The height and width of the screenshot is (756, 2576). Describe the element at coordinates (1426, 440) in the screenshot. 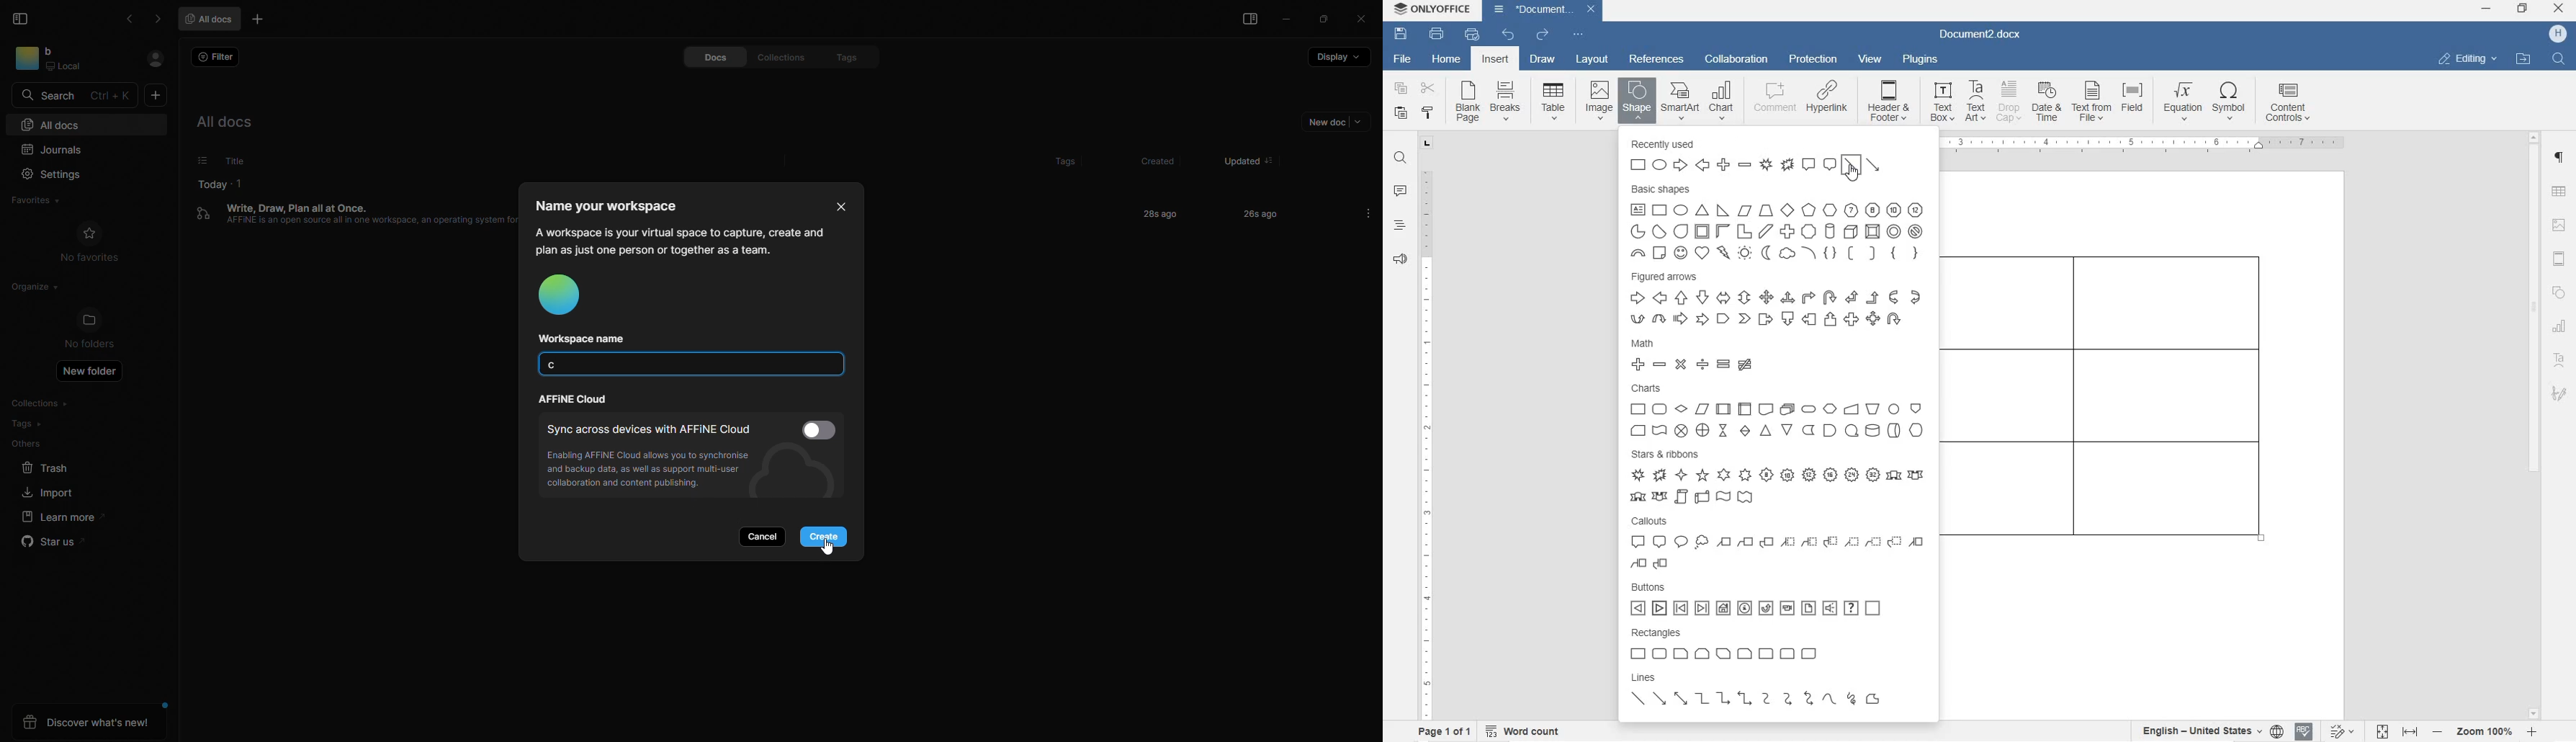

I see `ruler` at that location.